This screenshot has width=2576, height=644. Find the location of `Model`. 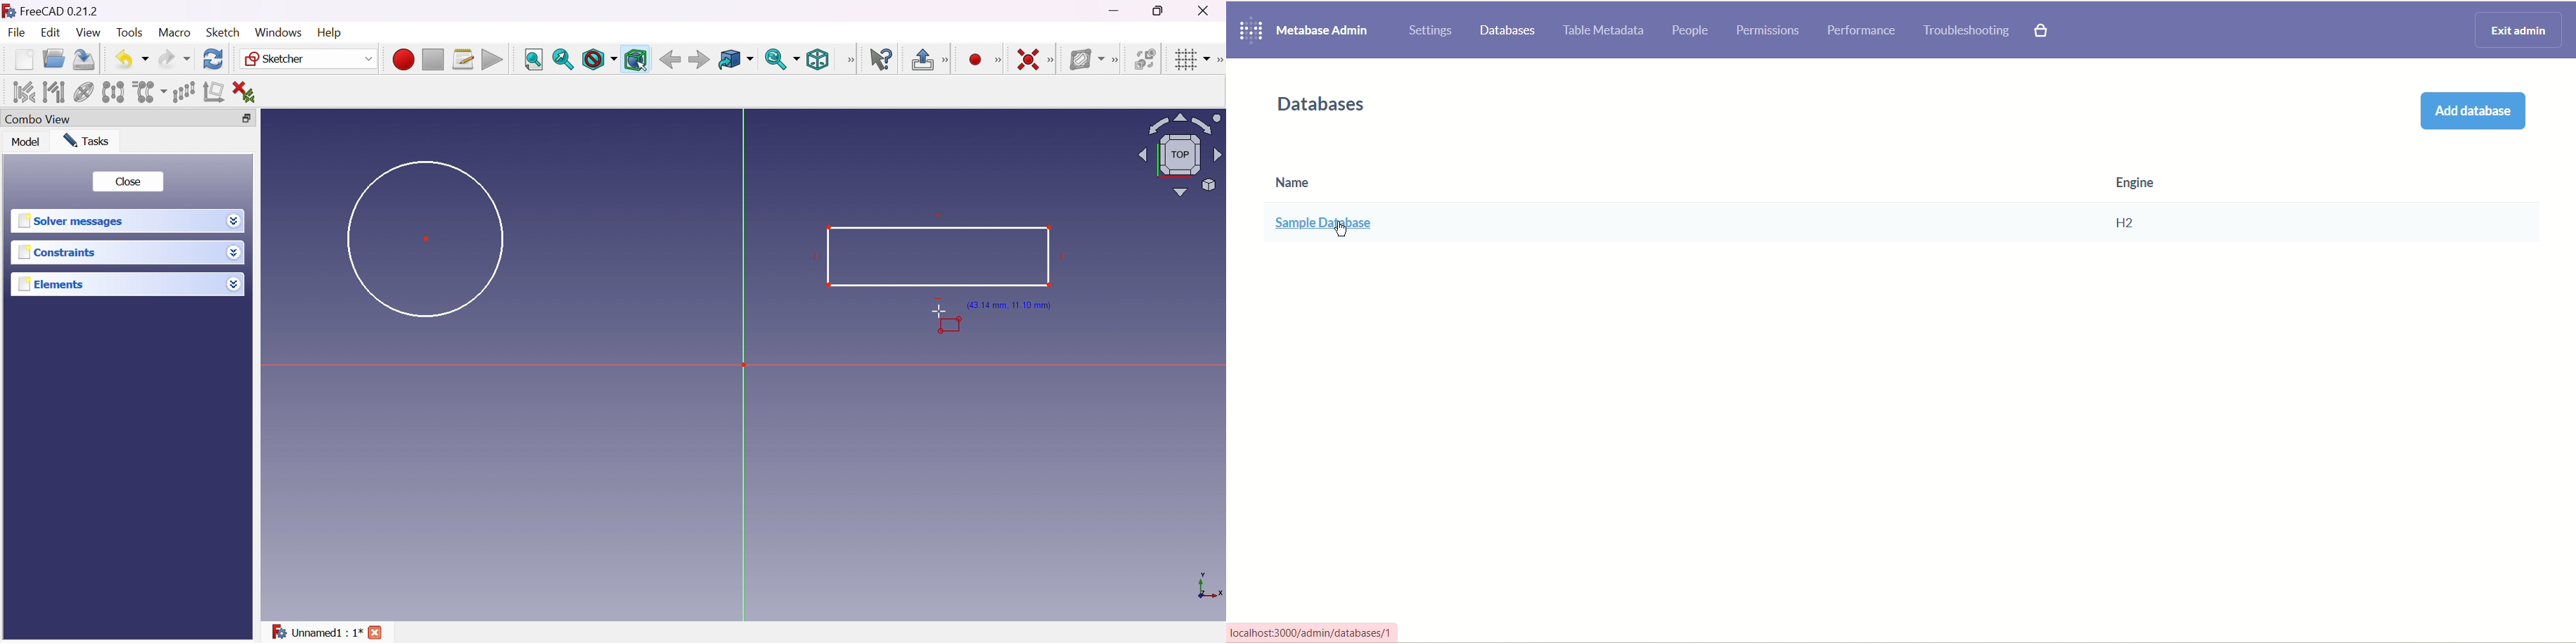

Model is located at coordinates (25, 142).